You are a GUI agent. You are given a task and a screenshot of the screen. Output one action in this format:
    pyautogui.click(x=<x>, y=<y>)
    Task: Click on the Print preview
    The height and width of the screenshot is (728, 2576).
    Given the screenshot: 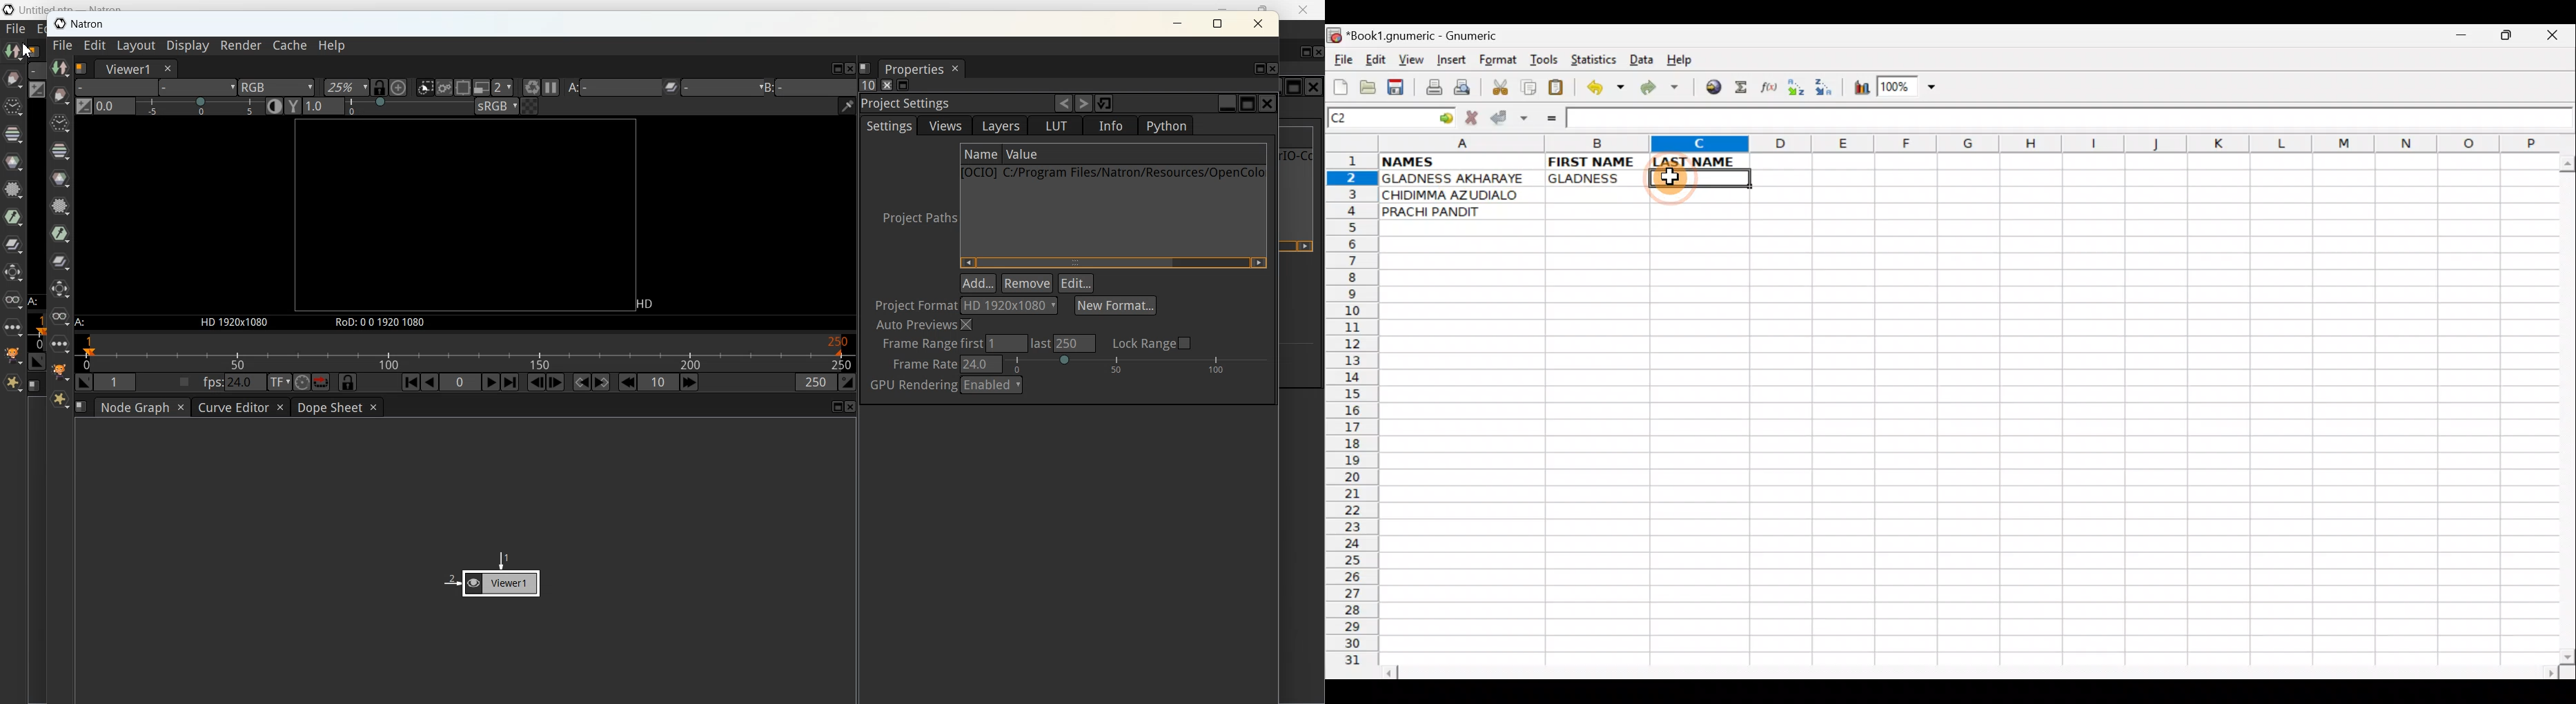 What is the action you would take?
    pyautogui.click(x=1462, y=90)
    